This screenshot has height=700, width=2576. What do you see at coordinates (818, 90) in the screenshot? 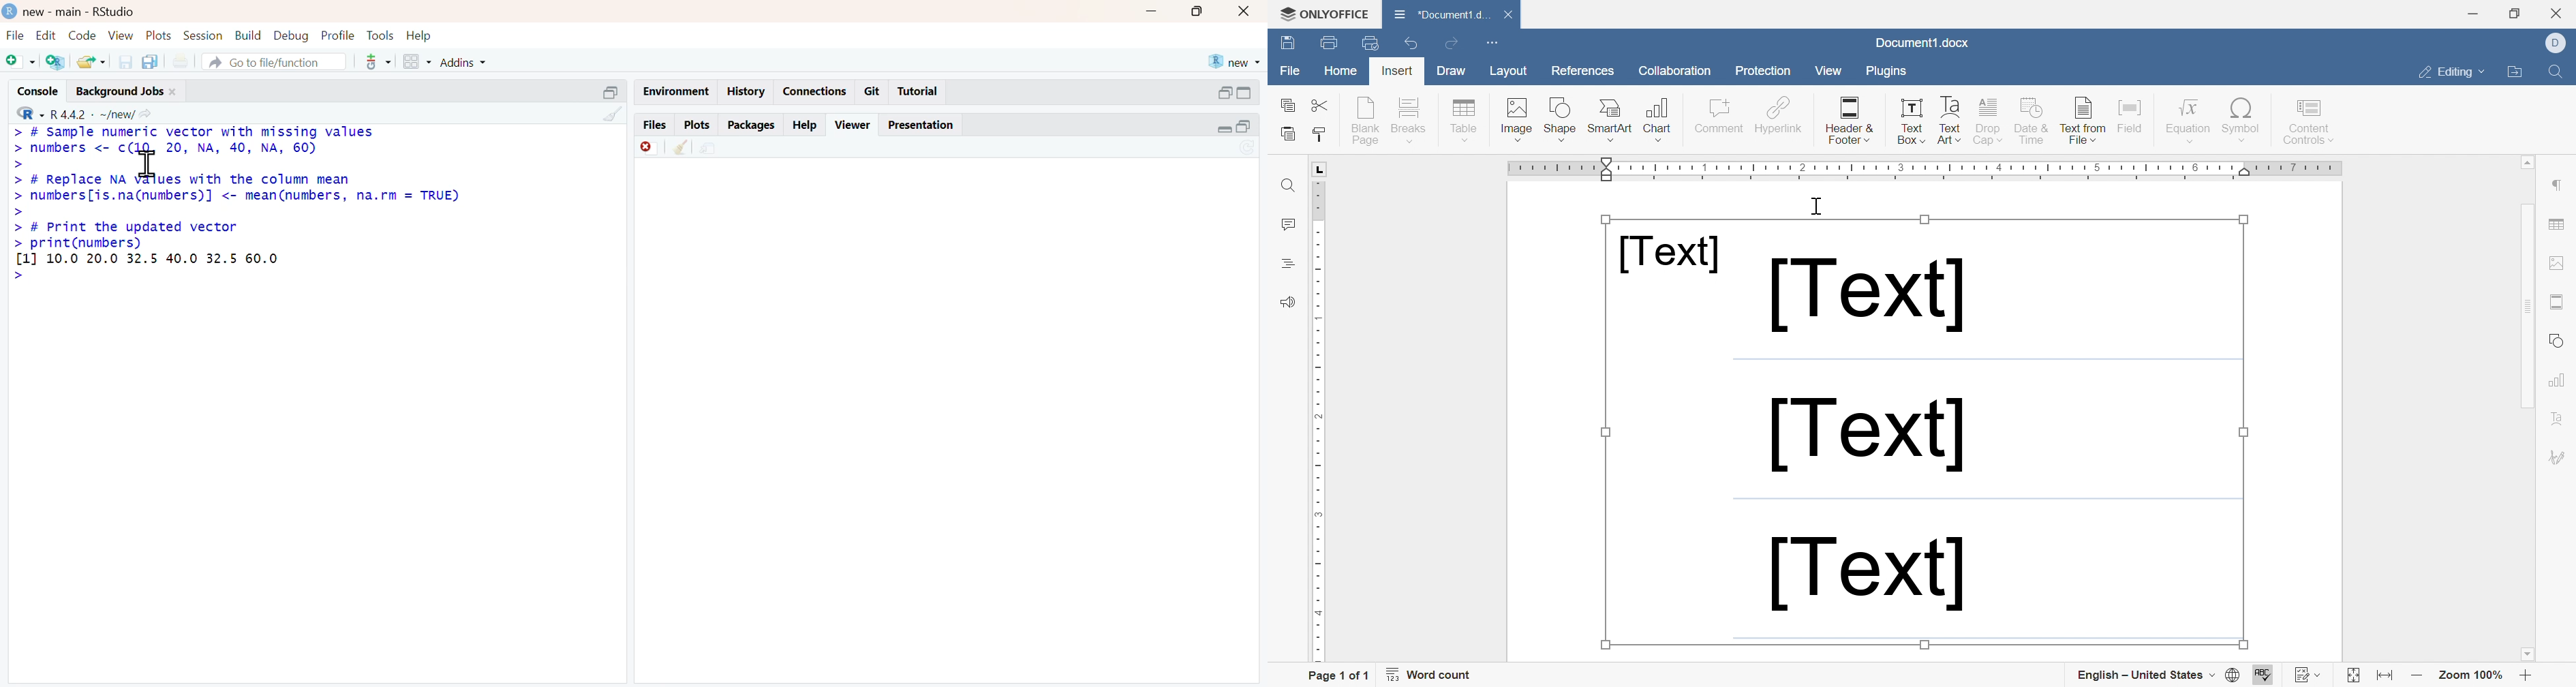
I see `connections` at bounding box center [818, 90].